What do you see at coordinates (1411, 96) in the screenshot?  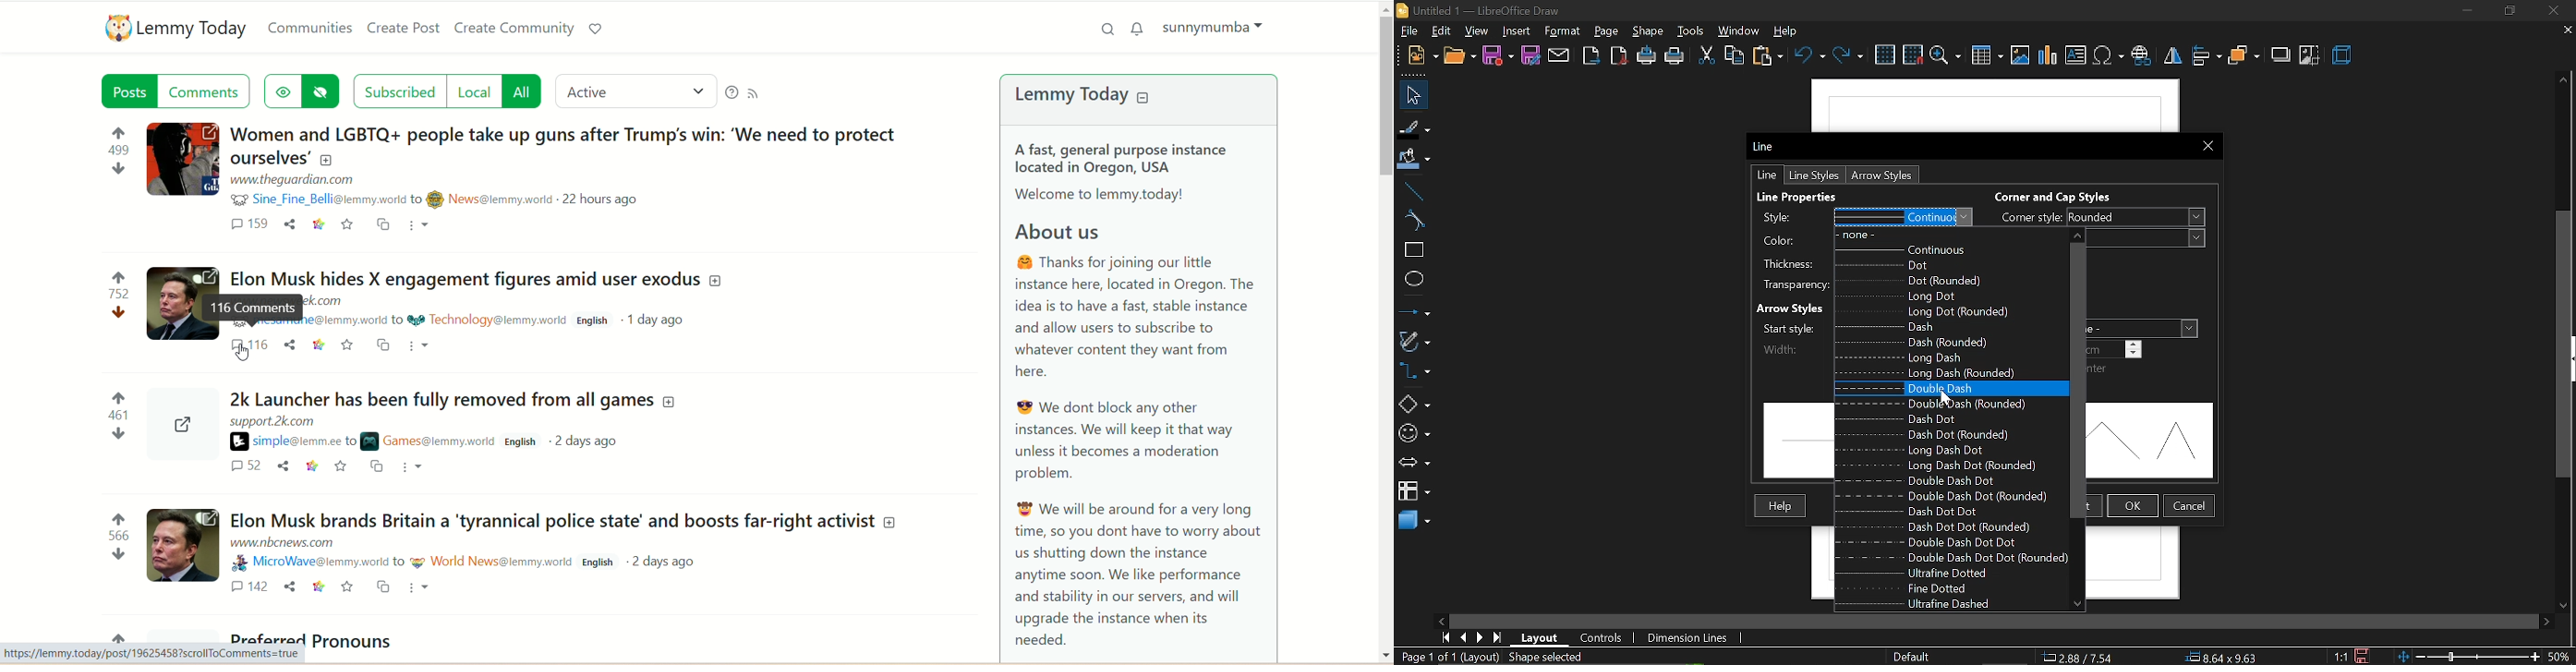 I see `select` at bounding box center [1411, 96].